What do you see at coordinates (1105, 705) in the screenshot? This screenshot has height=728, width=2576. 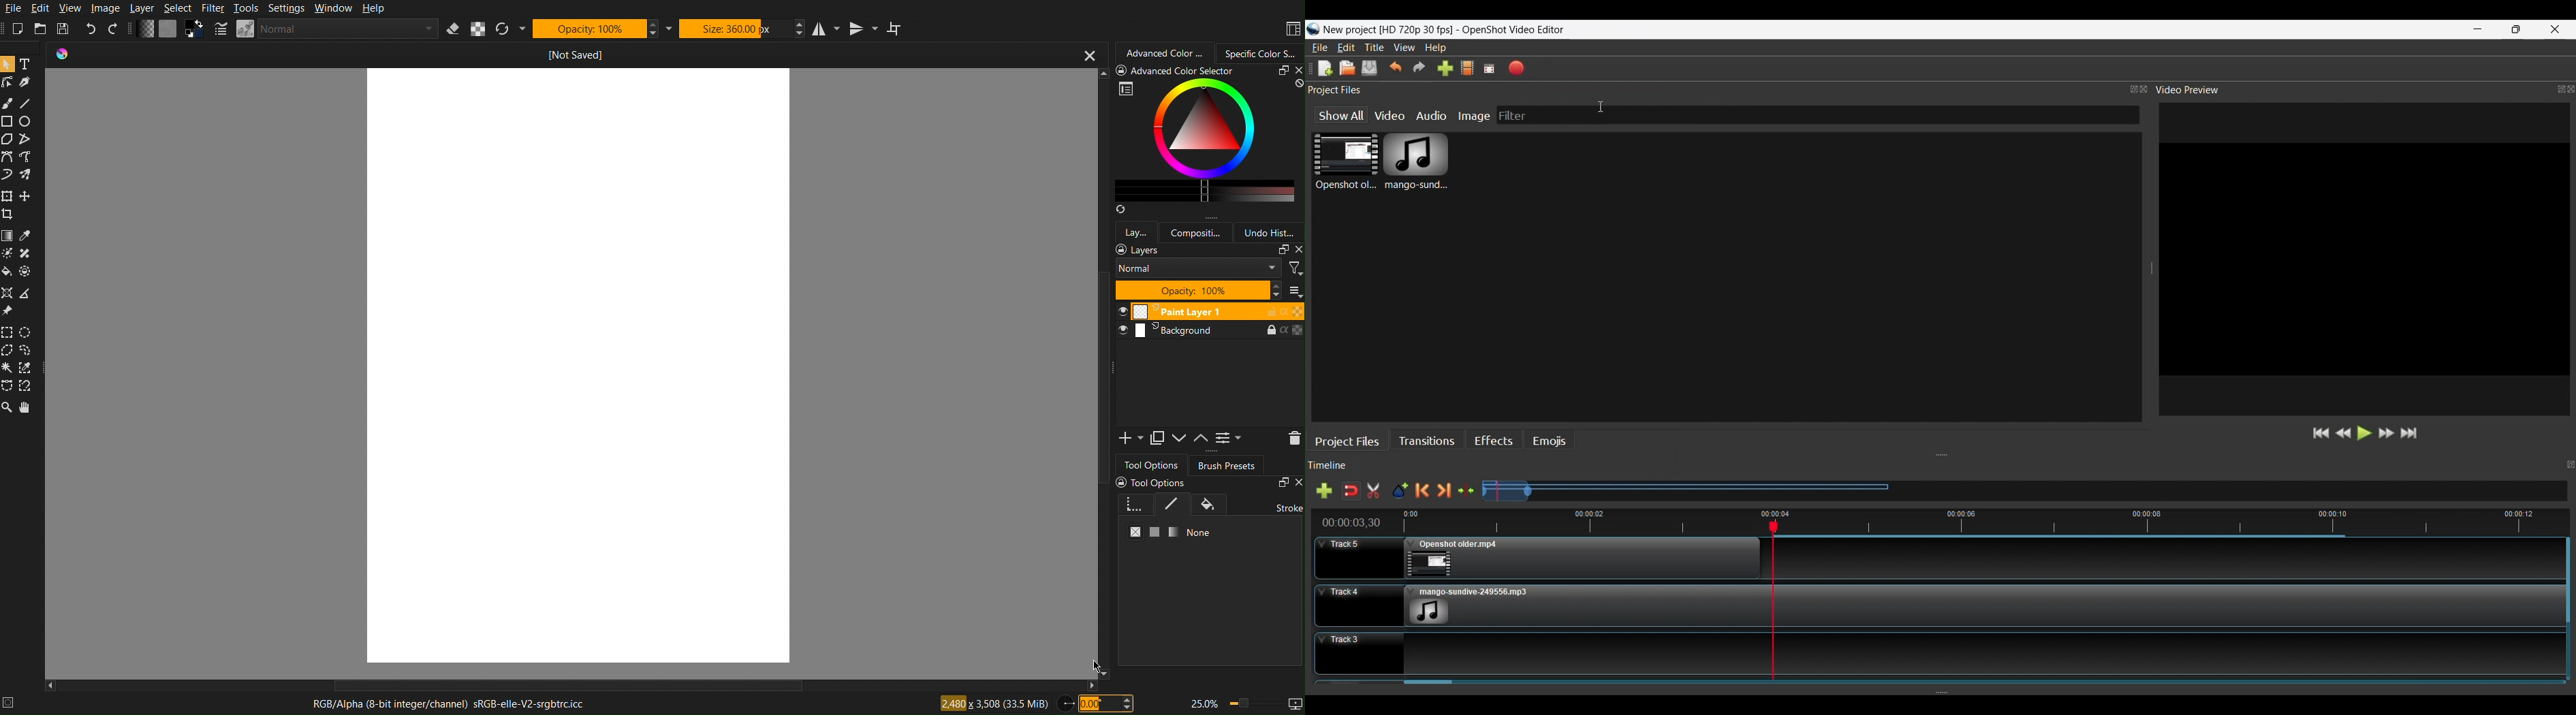 I see `Canvas Angle` at bounding box center [1105, 705].